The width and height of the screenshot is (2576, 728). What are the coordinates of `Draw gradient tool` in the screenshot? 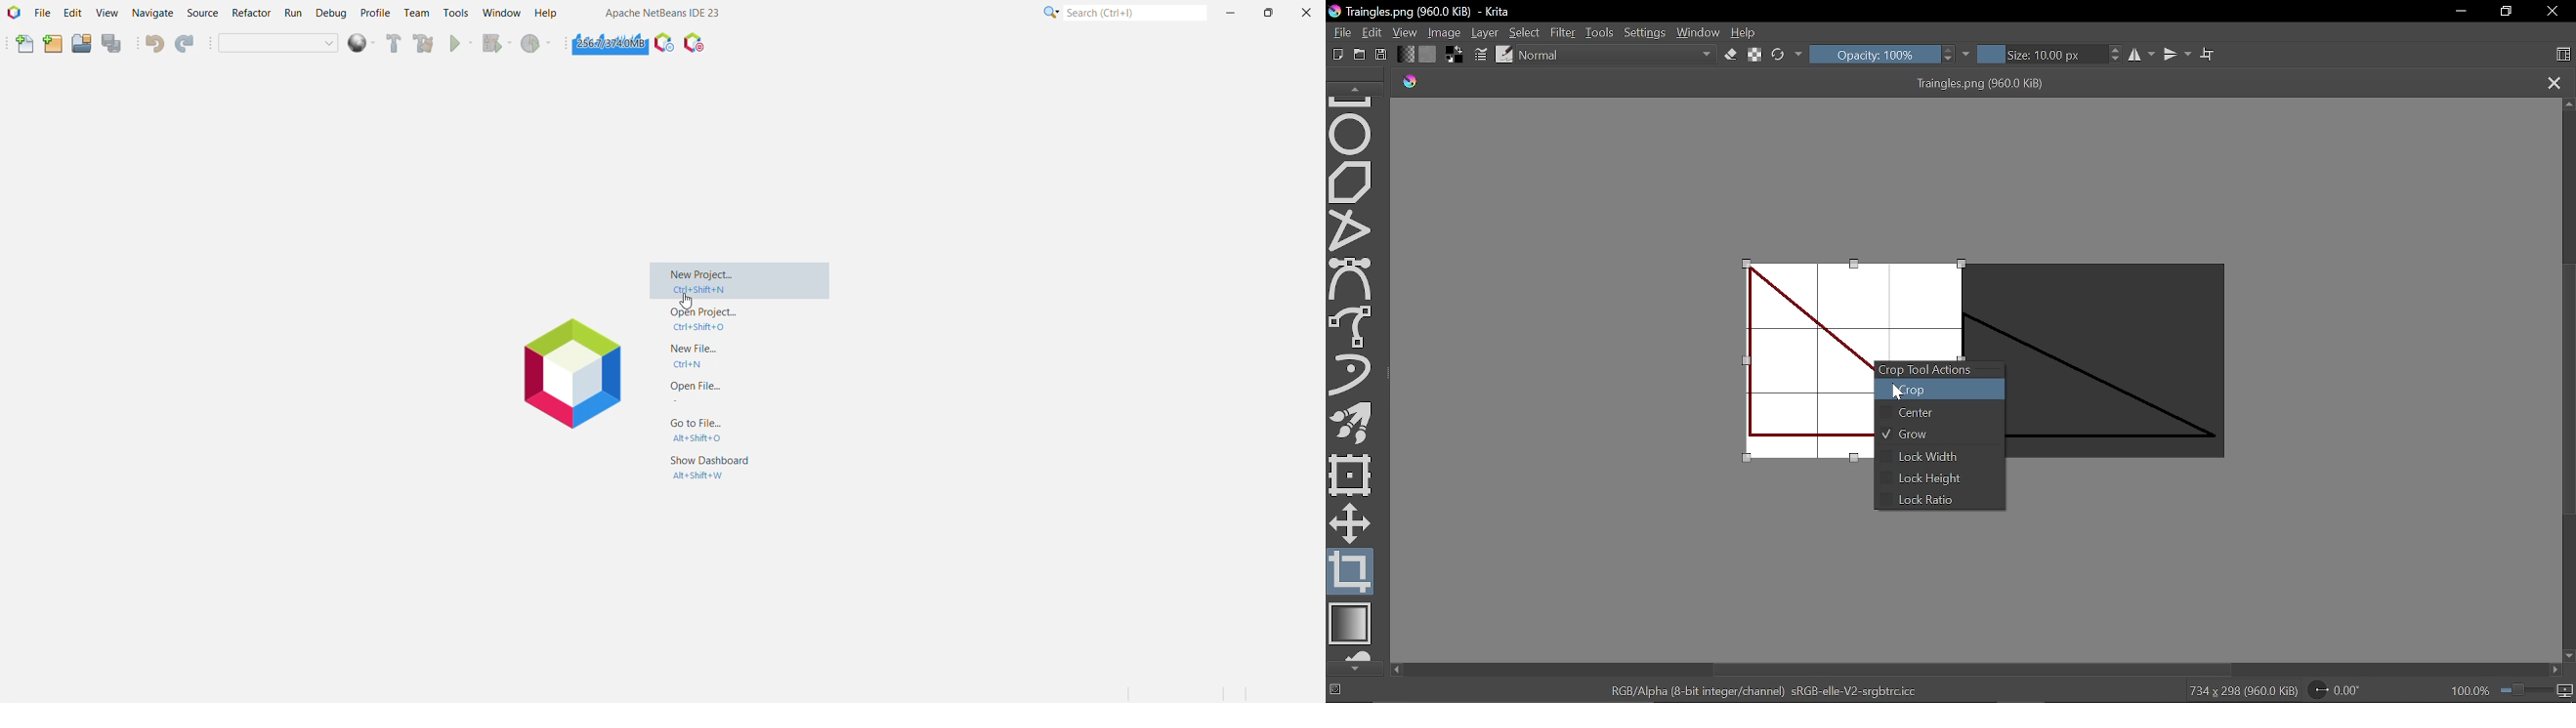 It's located at (1353, 625).